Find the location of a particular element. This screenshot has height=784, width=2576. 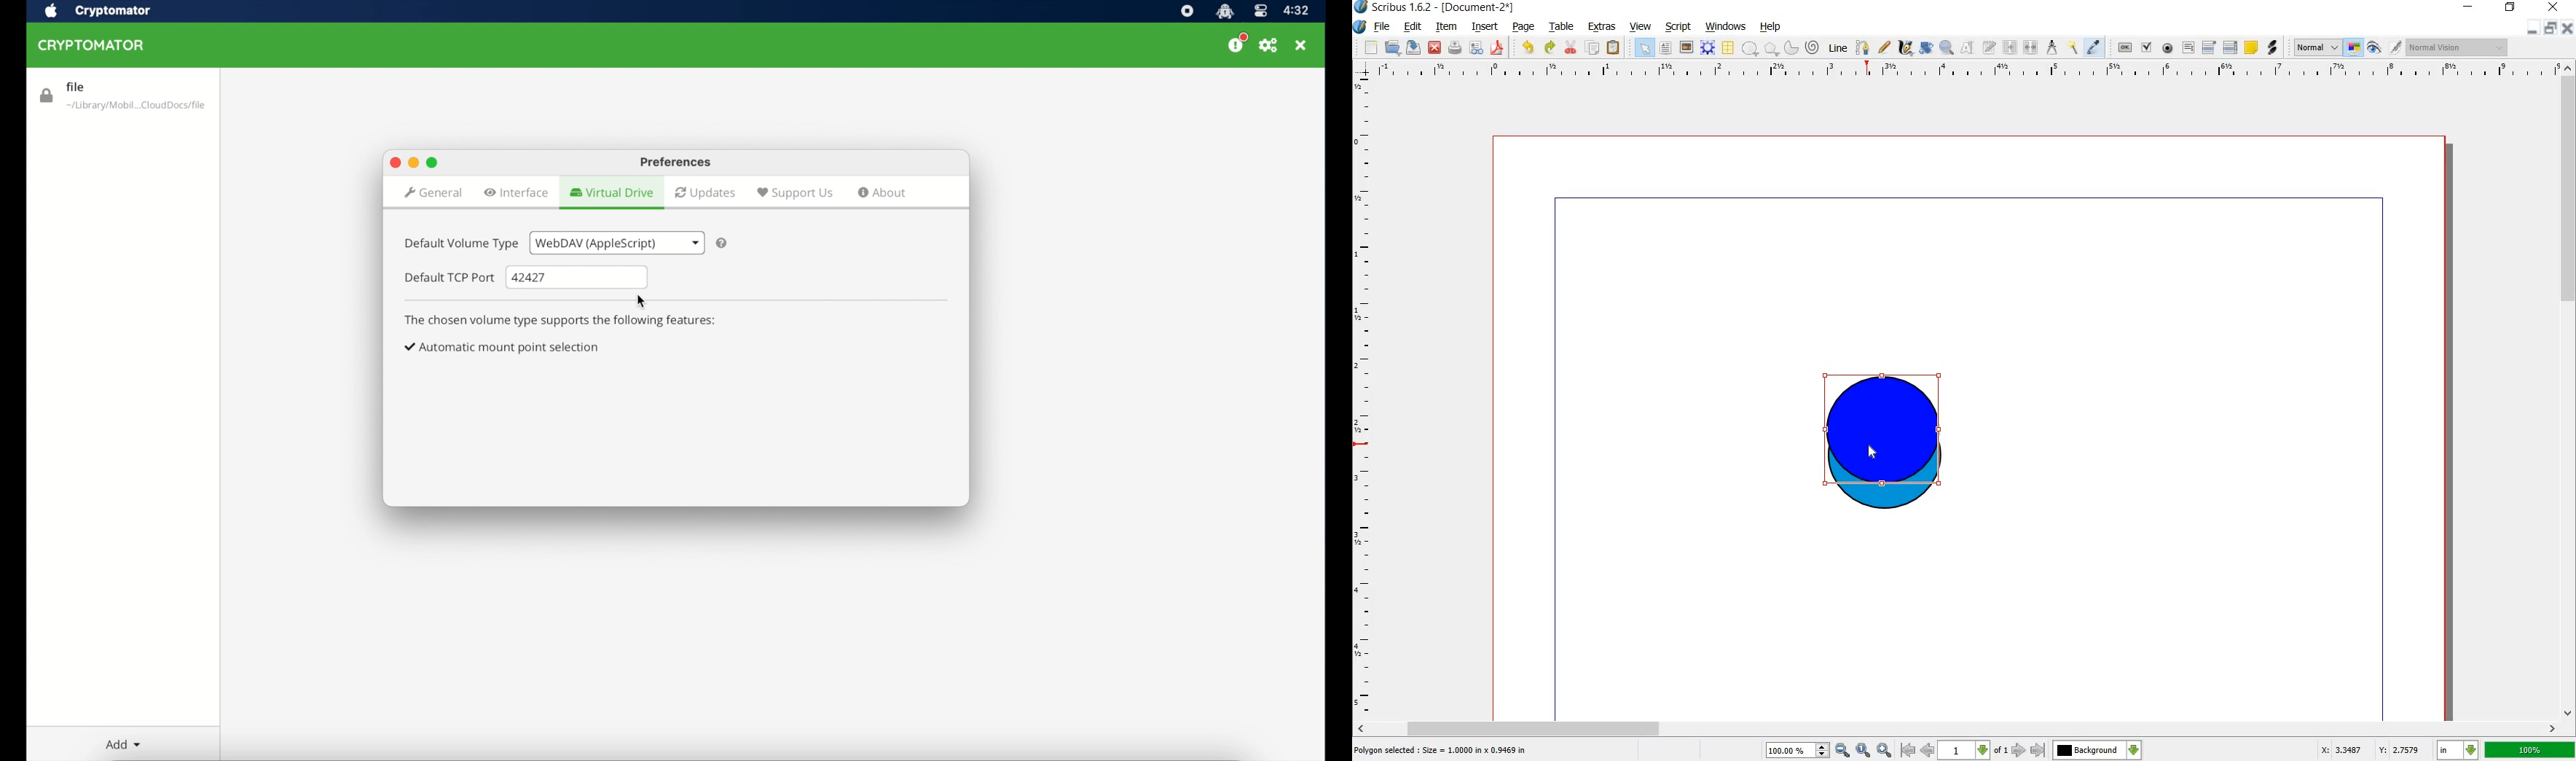

copy is located at coordinates (1594, 48).